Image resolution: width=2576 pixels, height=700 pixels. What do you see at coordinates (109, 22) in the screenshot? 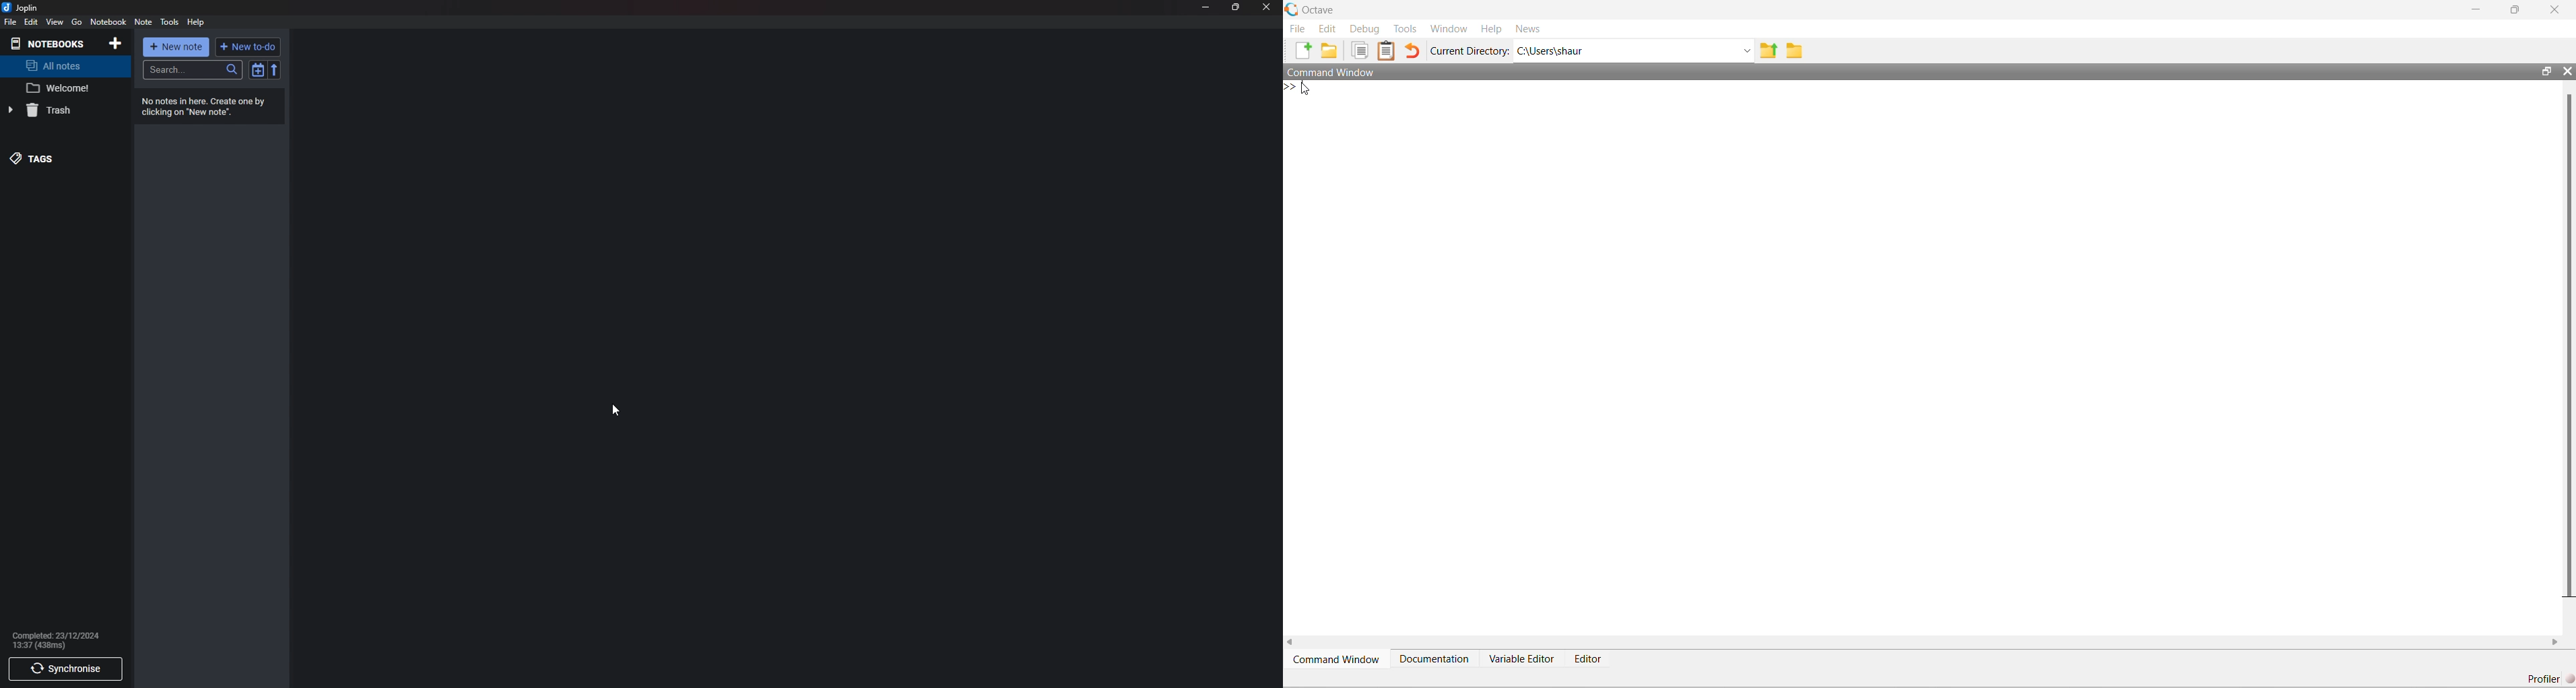
I see `Notebook` at bounding box center [109, 22].